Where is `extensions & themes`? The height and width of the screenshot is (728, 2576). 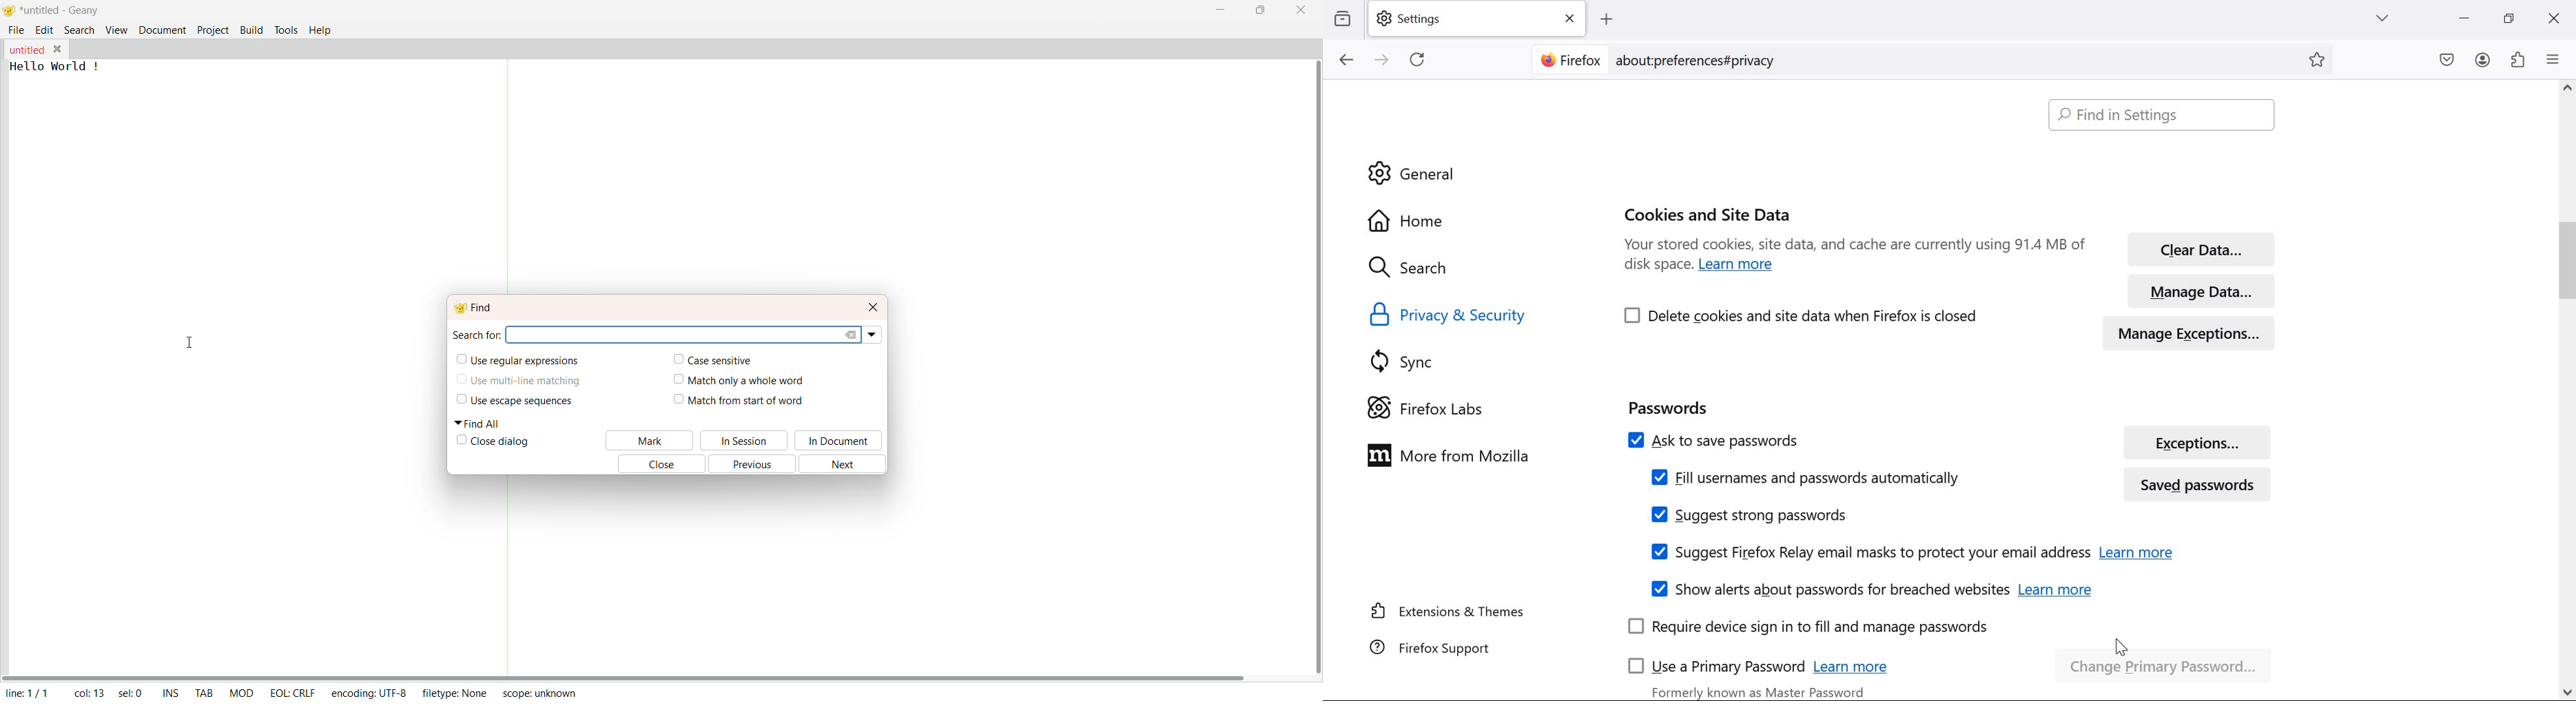 extensions & themes is located at coordinates (1449, 610).